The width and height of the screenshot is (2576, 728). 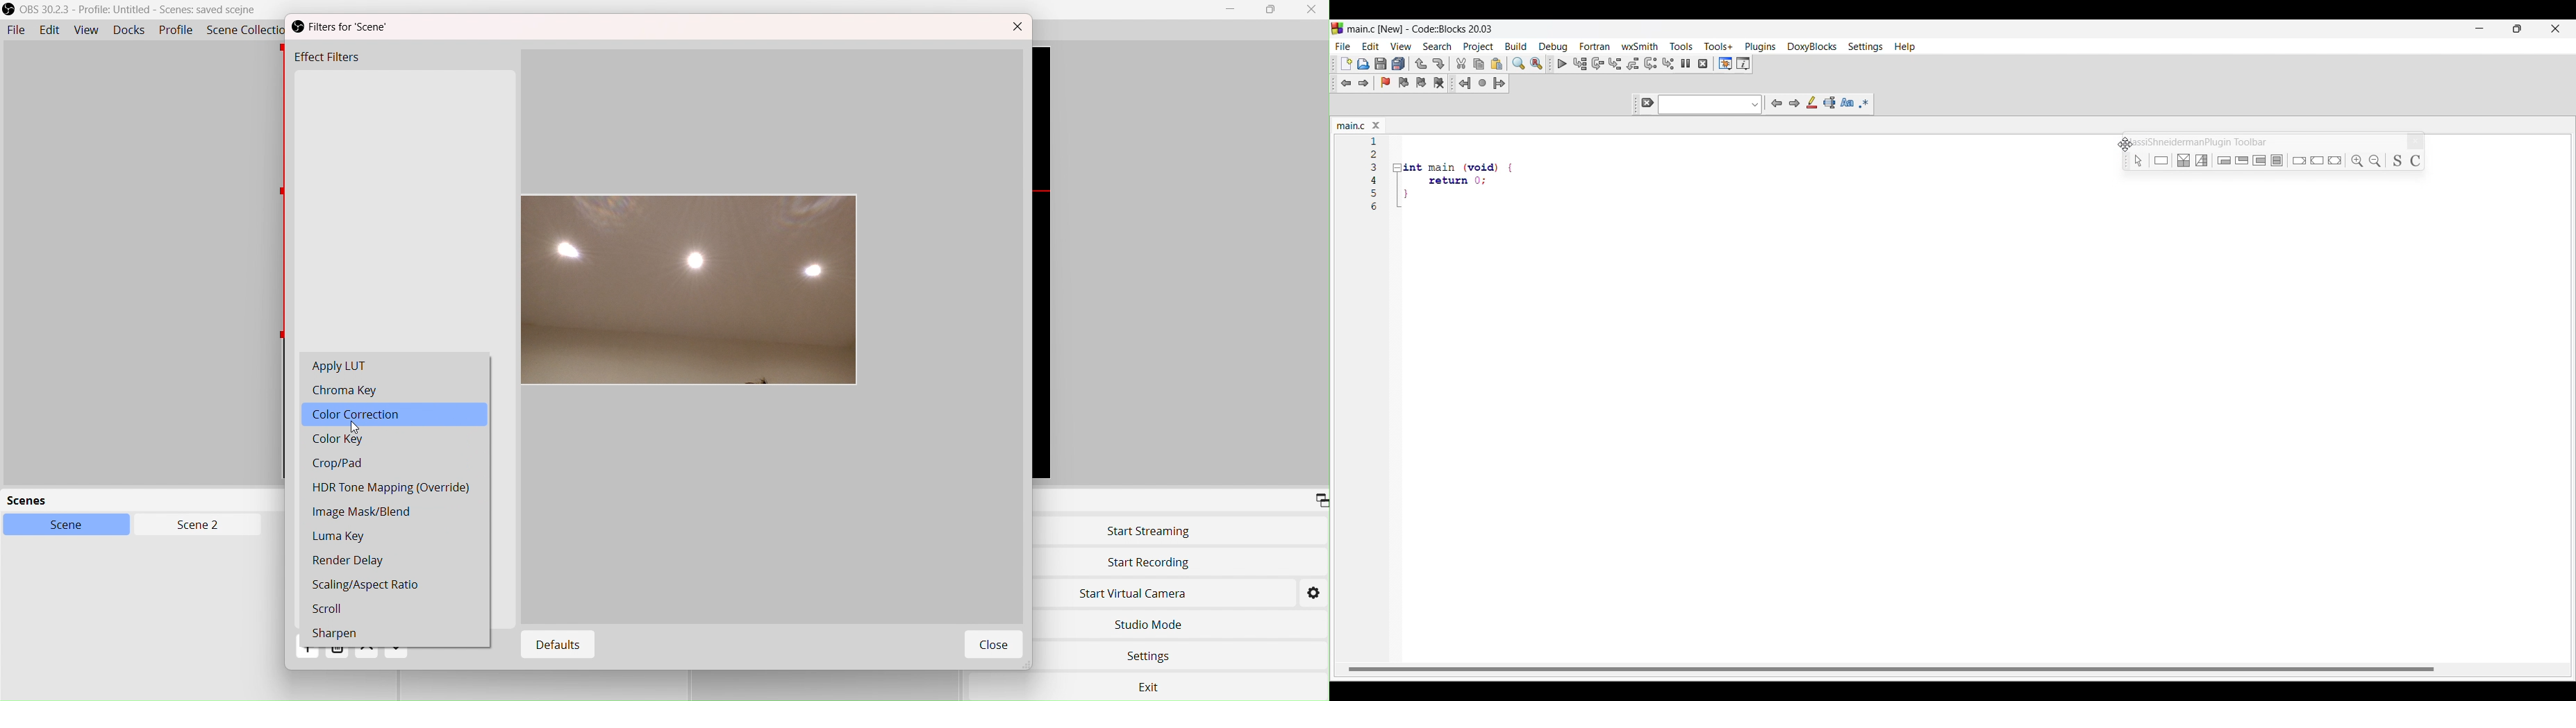 I want to click on File, so click(x=16, y=31).